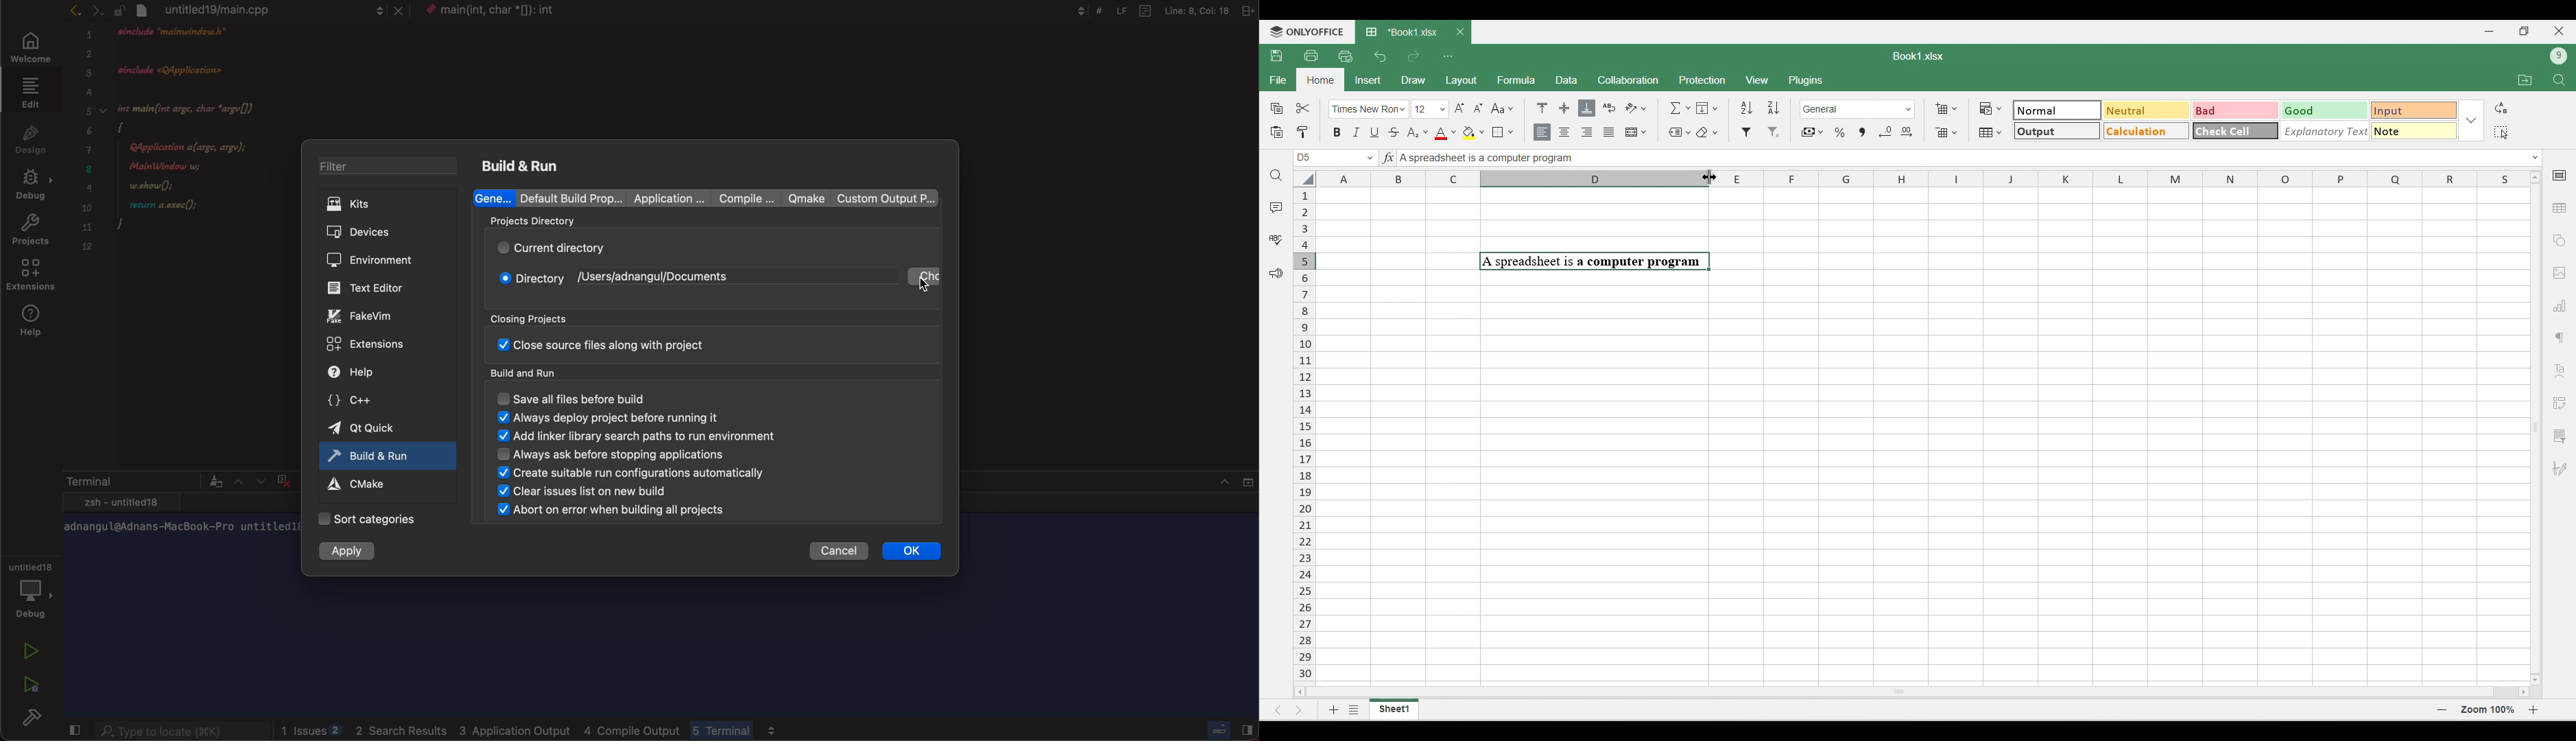 Image resolution: width=2576 pixels, height=756 pixels. Describe the element at coordinates (1276, 239) in the screenshot. I see `Spell check` at that location.